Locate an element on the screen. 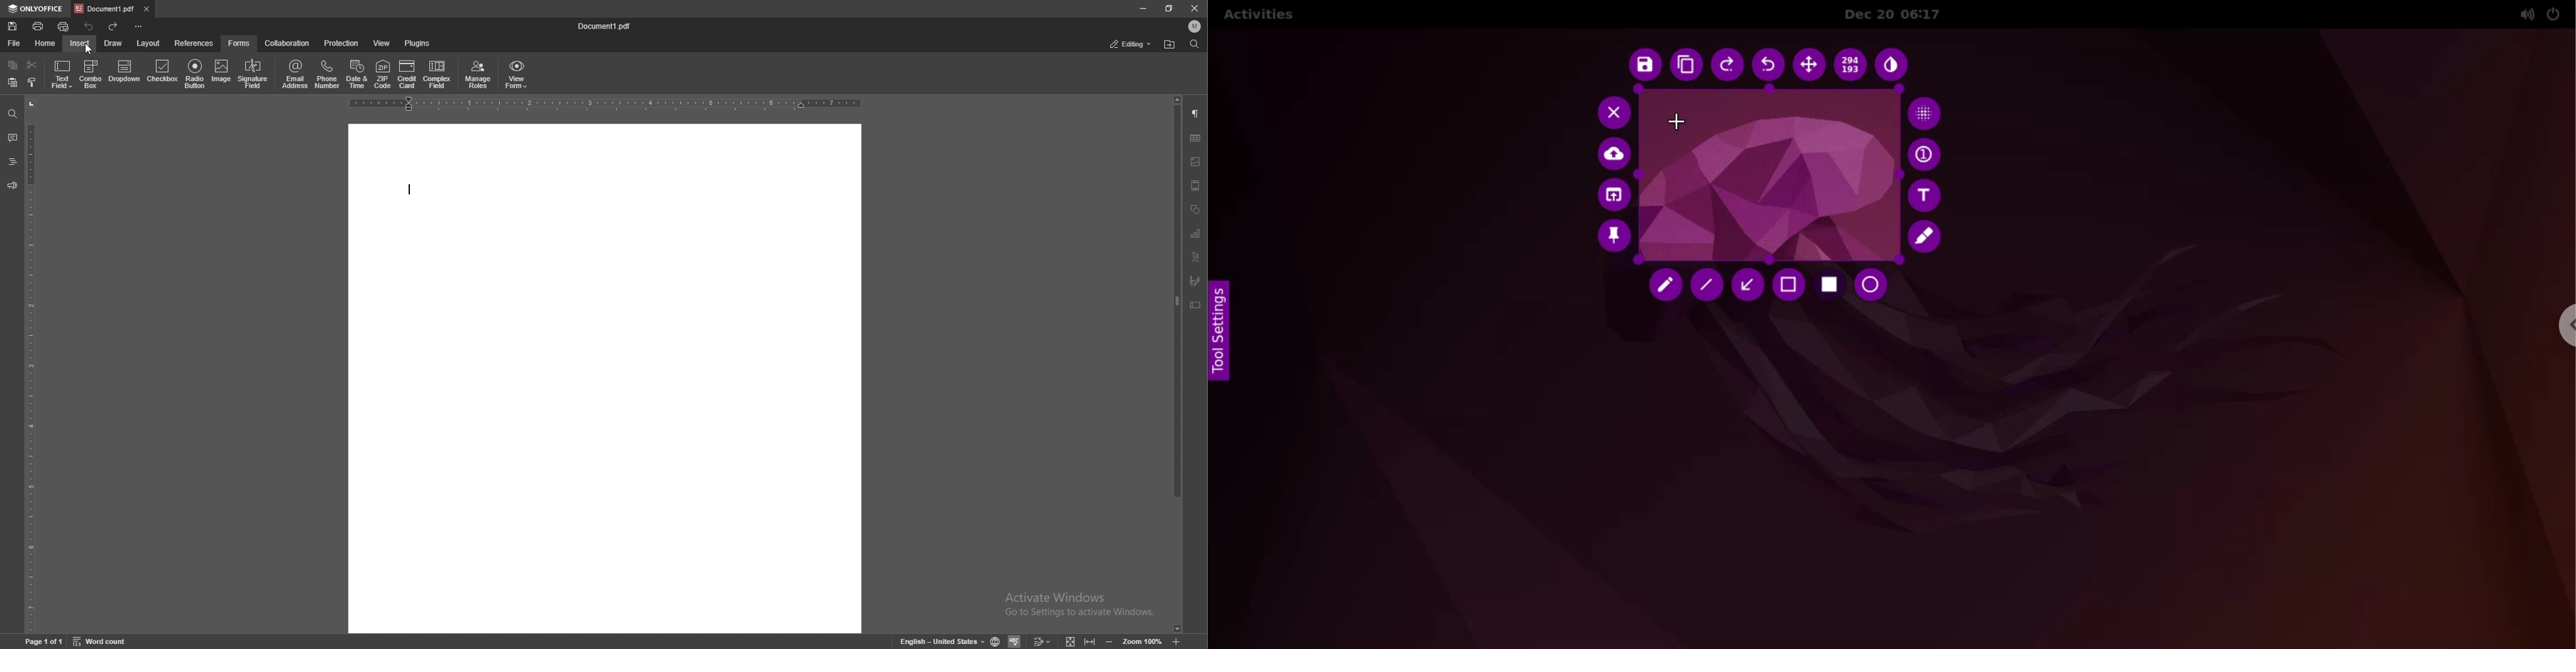  find is located at coordinates (13, 114).